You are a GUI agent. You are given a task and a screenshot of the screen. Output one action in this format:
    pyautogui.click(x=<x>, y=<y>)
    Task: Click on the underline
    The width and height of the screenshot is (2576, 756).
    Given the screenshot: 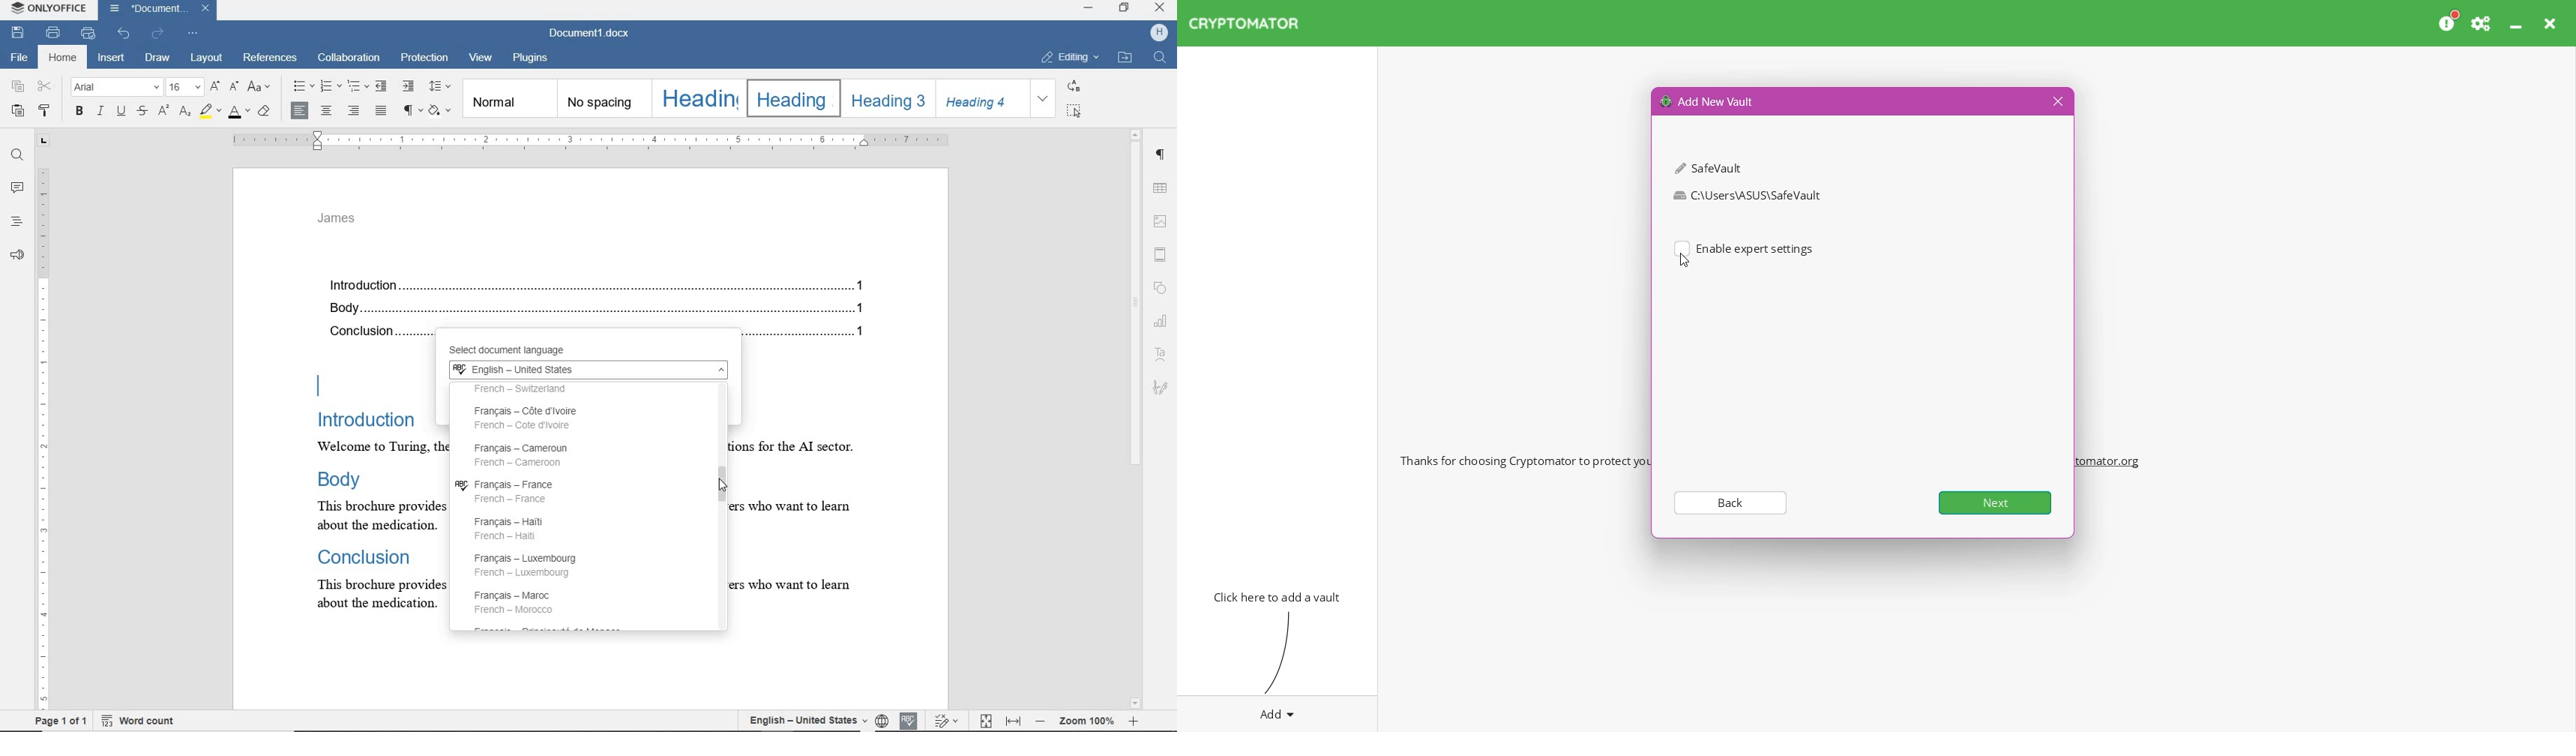 What is the action you would take?
    pyautogui.click(x=123, y=112)
    